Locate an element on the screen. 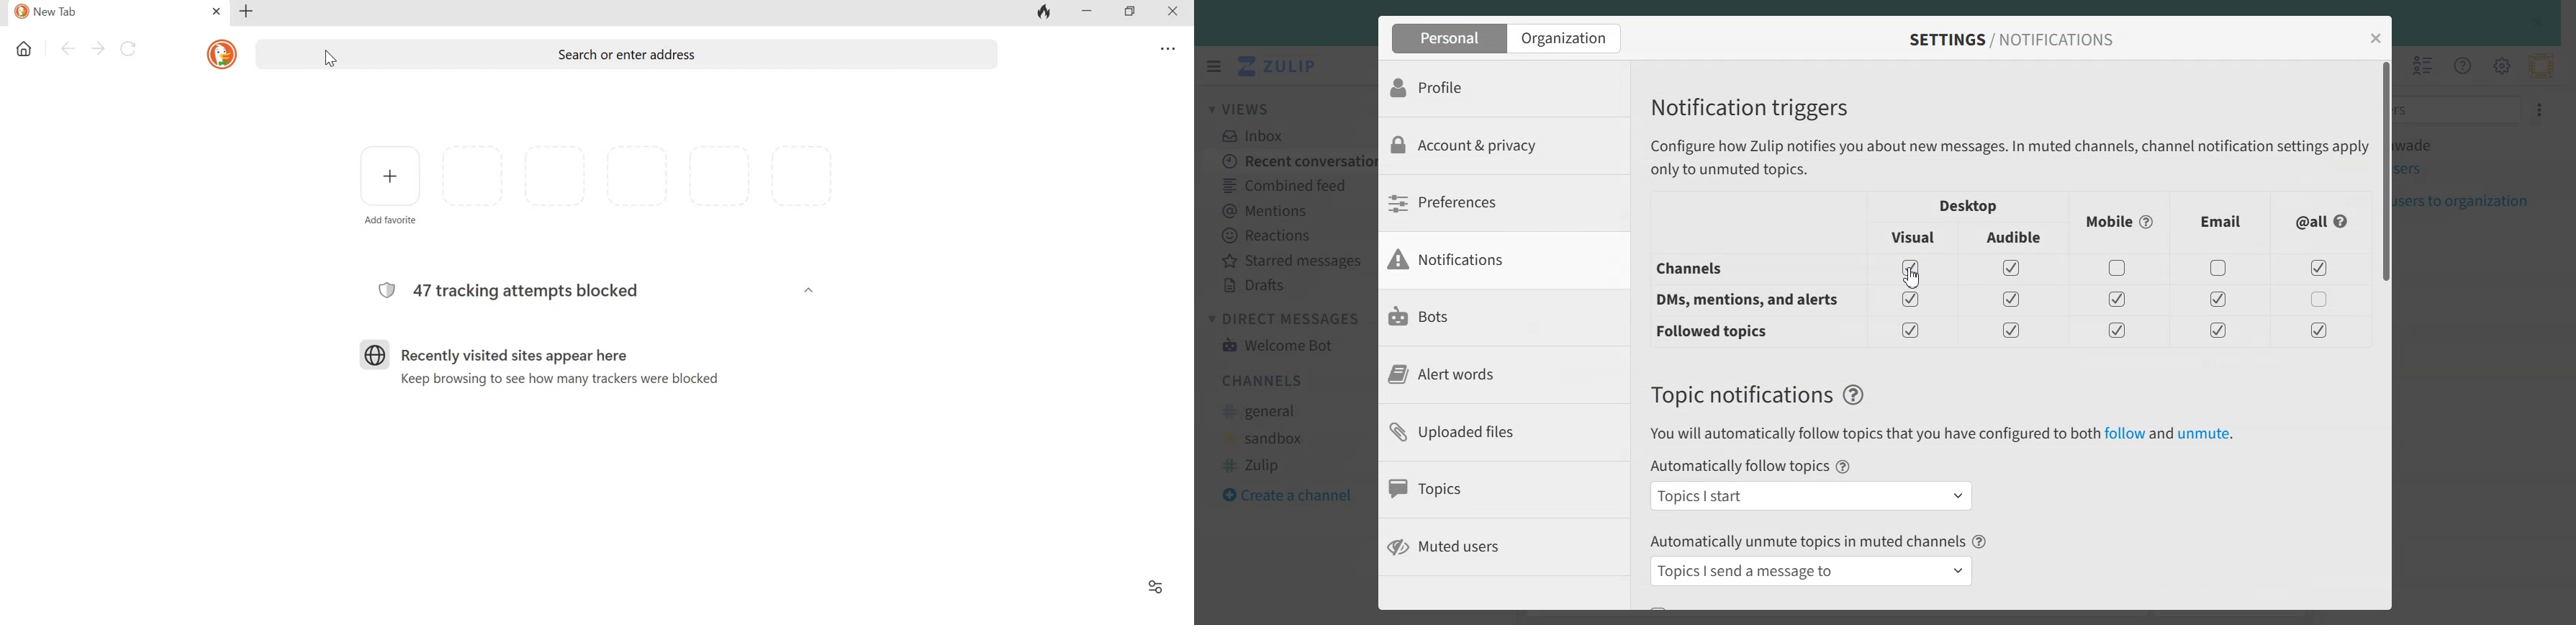 Image resolution: width=2576 pixels, height=644 pixels. Help is located at coordinates (1980, 541).